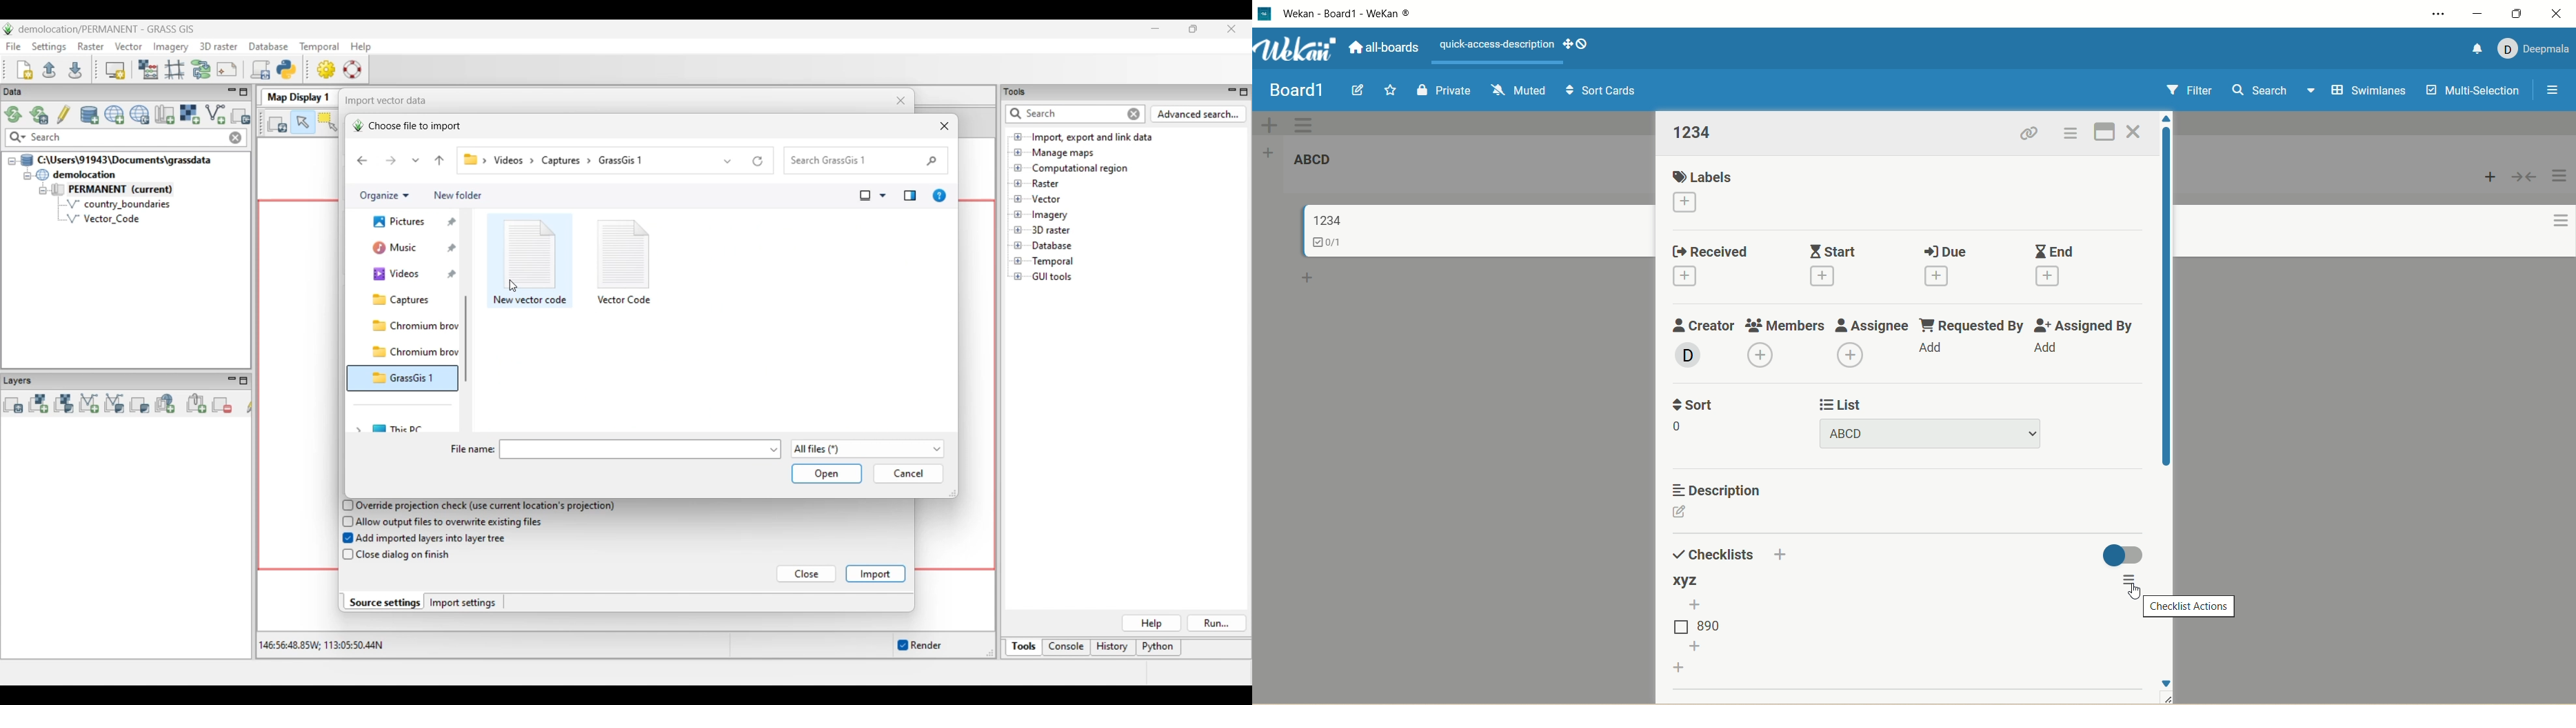 Image resolution: width=2576 pixels, height=728 pixels. What do you see at coordinates (1497, 46) in the screenshot?
I see `text` at bounding box center [1497, 46].